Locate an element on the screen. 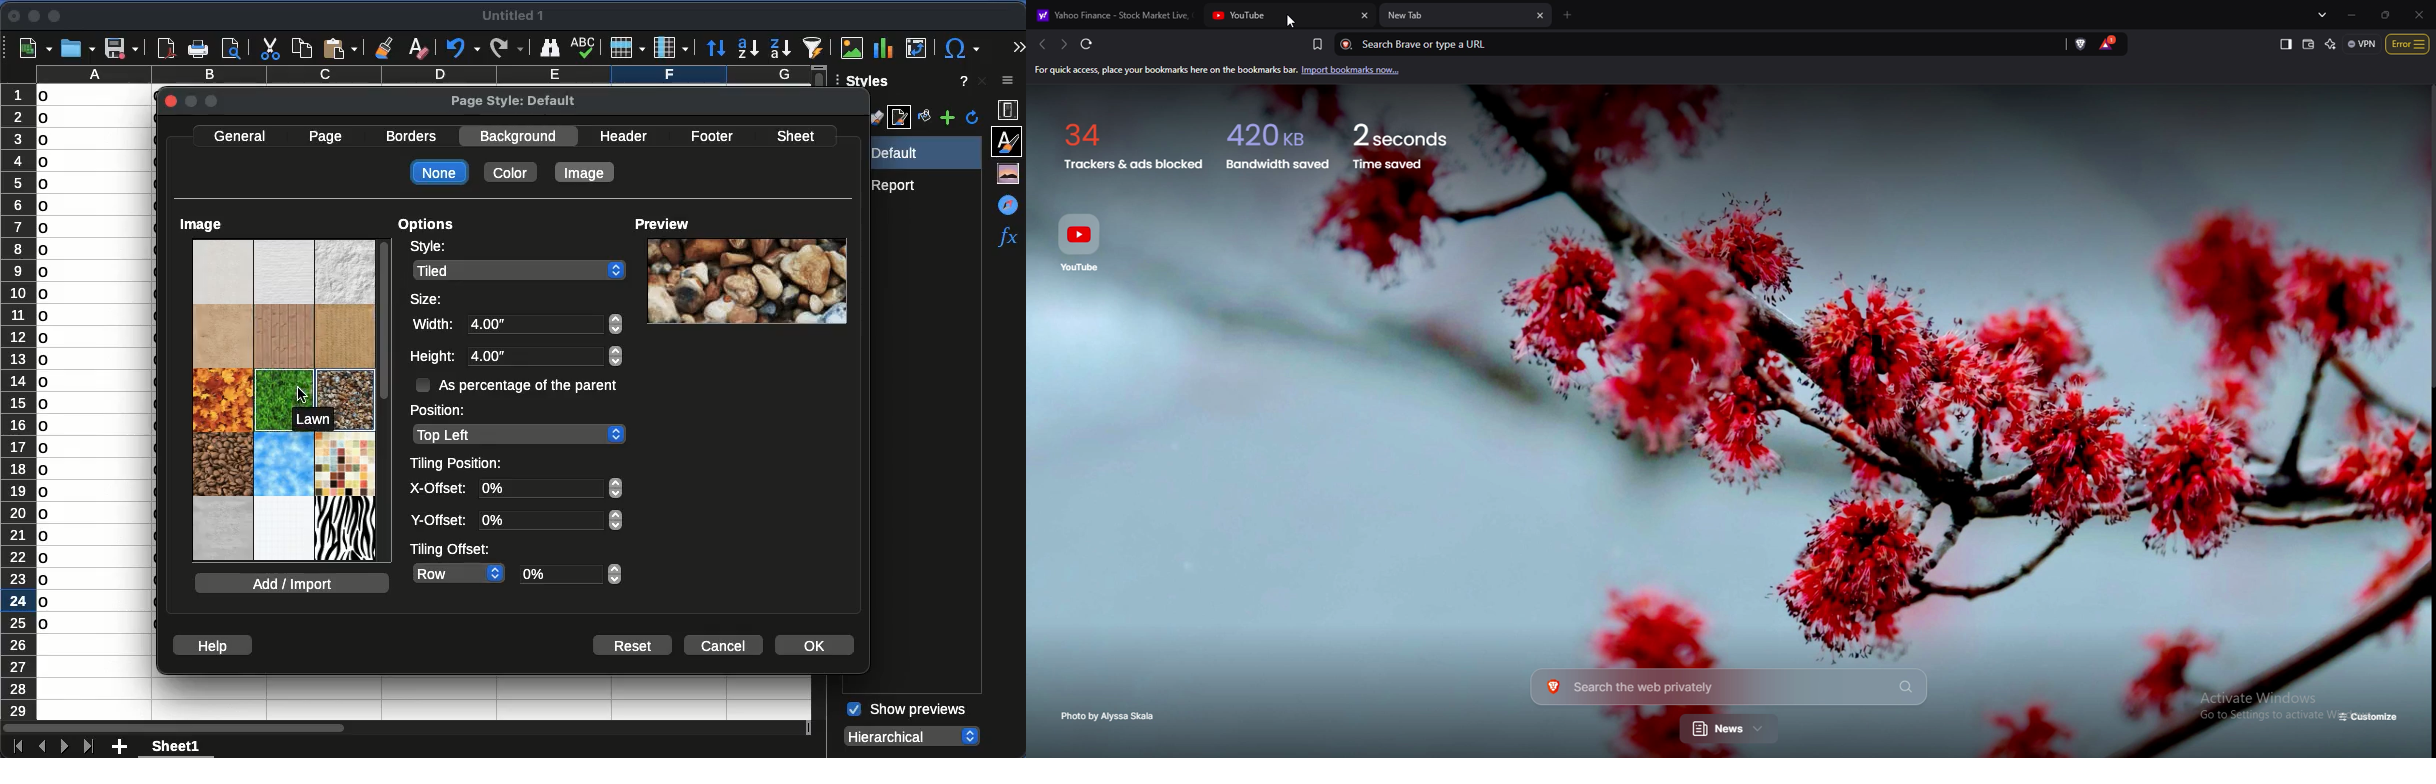 Image resolution: width=2436 pixels, height=784 pixels. column is located at coordinates (670, 47).